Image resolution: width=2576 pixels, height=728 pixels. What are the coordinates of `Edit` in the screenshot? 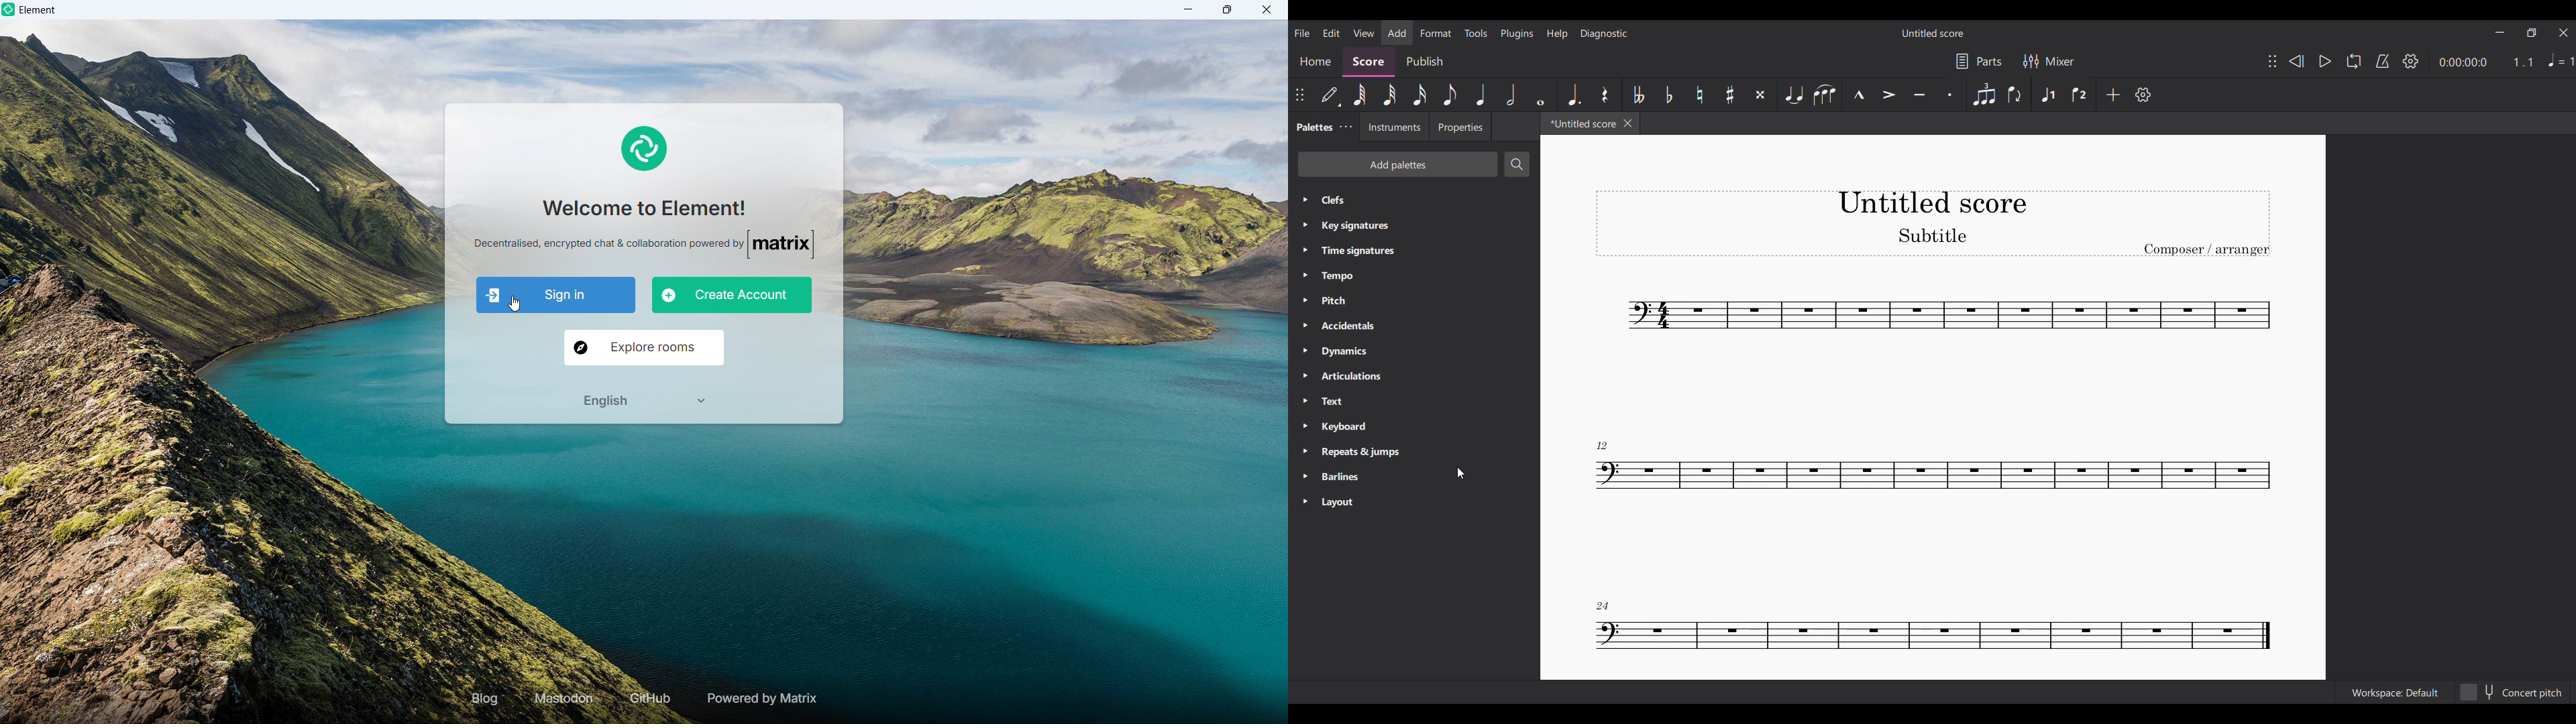 It's located at (1331, 33).